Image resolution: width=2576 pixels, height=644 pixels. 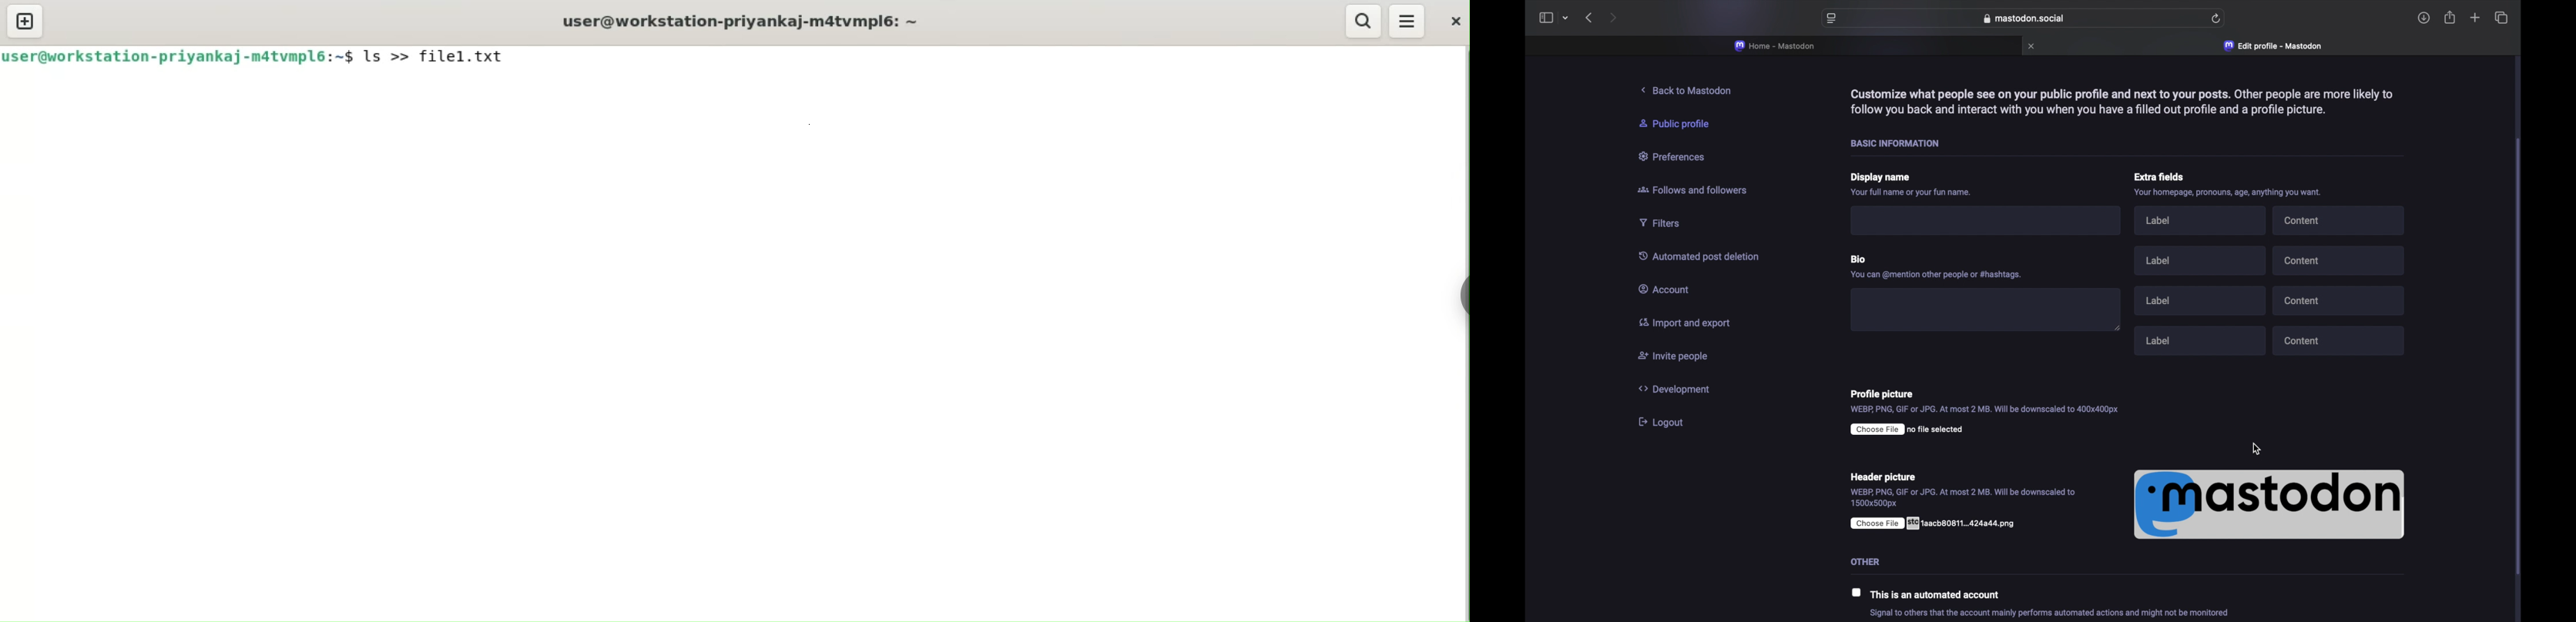 I want to click on user@workstation-priyankaj-m4tvmpl6: ~$, so click(x=178, y=57).